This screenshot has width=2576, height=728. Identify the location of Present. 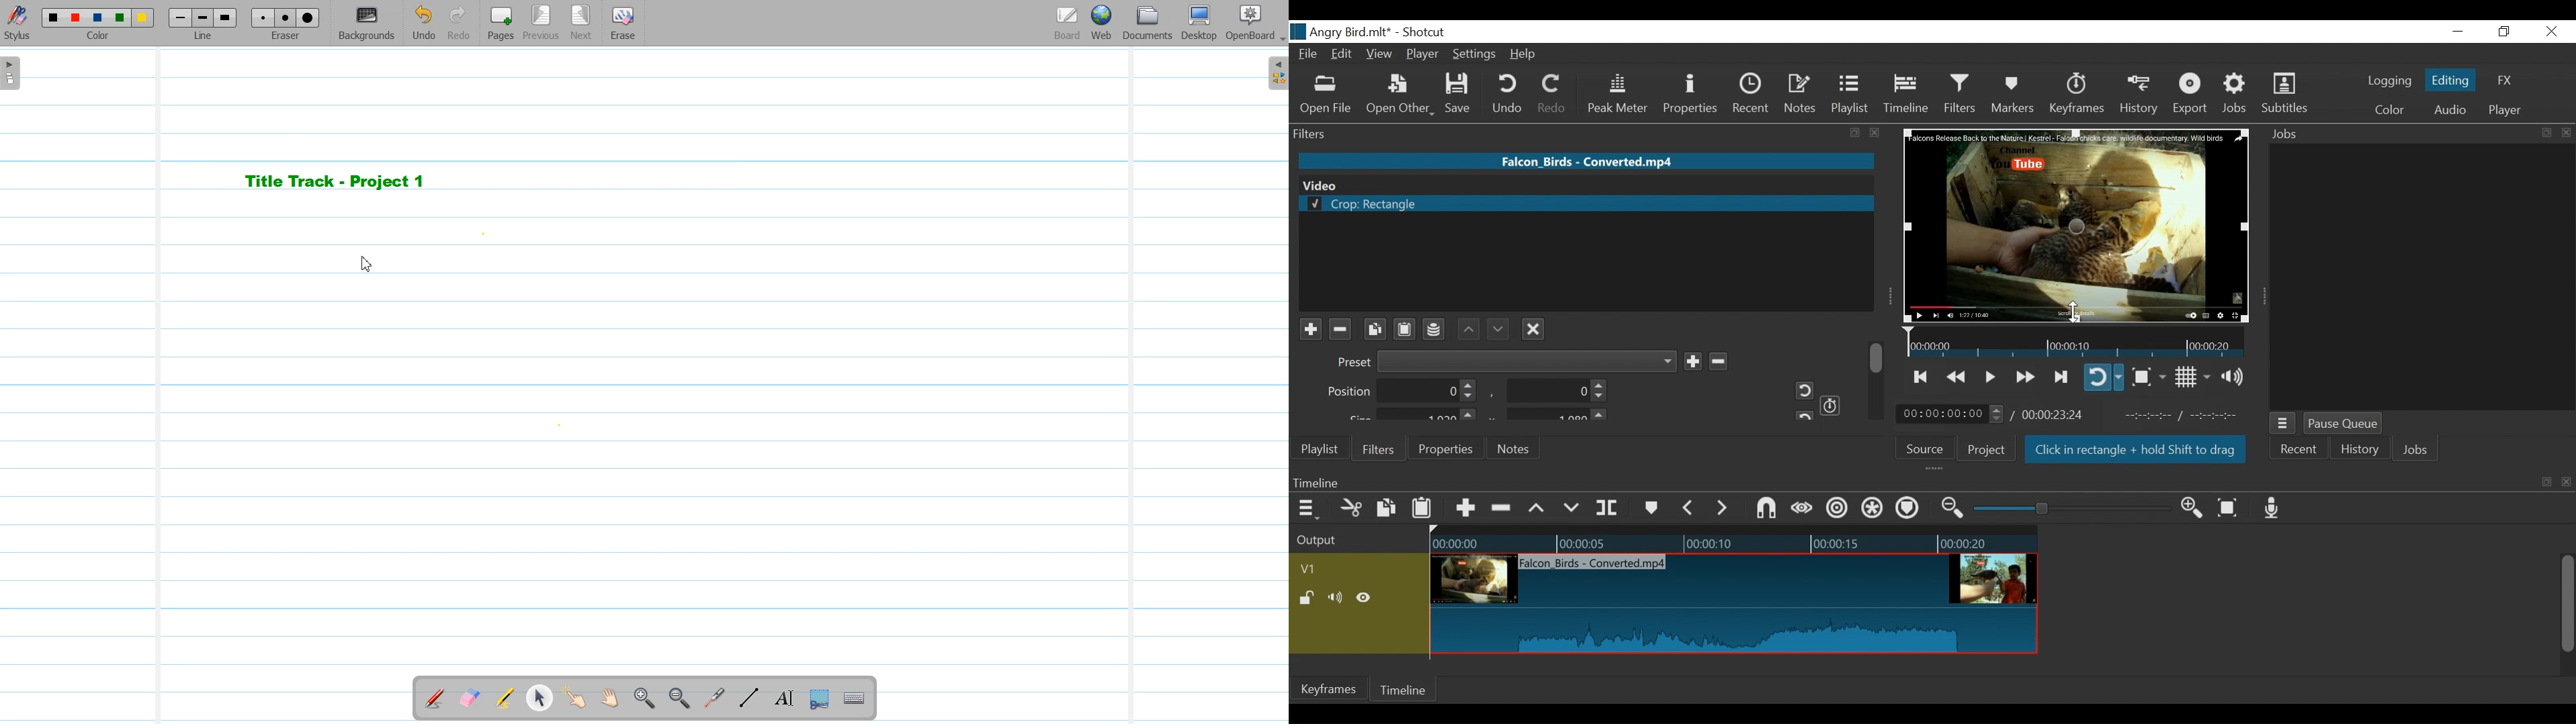
(1505, 361).